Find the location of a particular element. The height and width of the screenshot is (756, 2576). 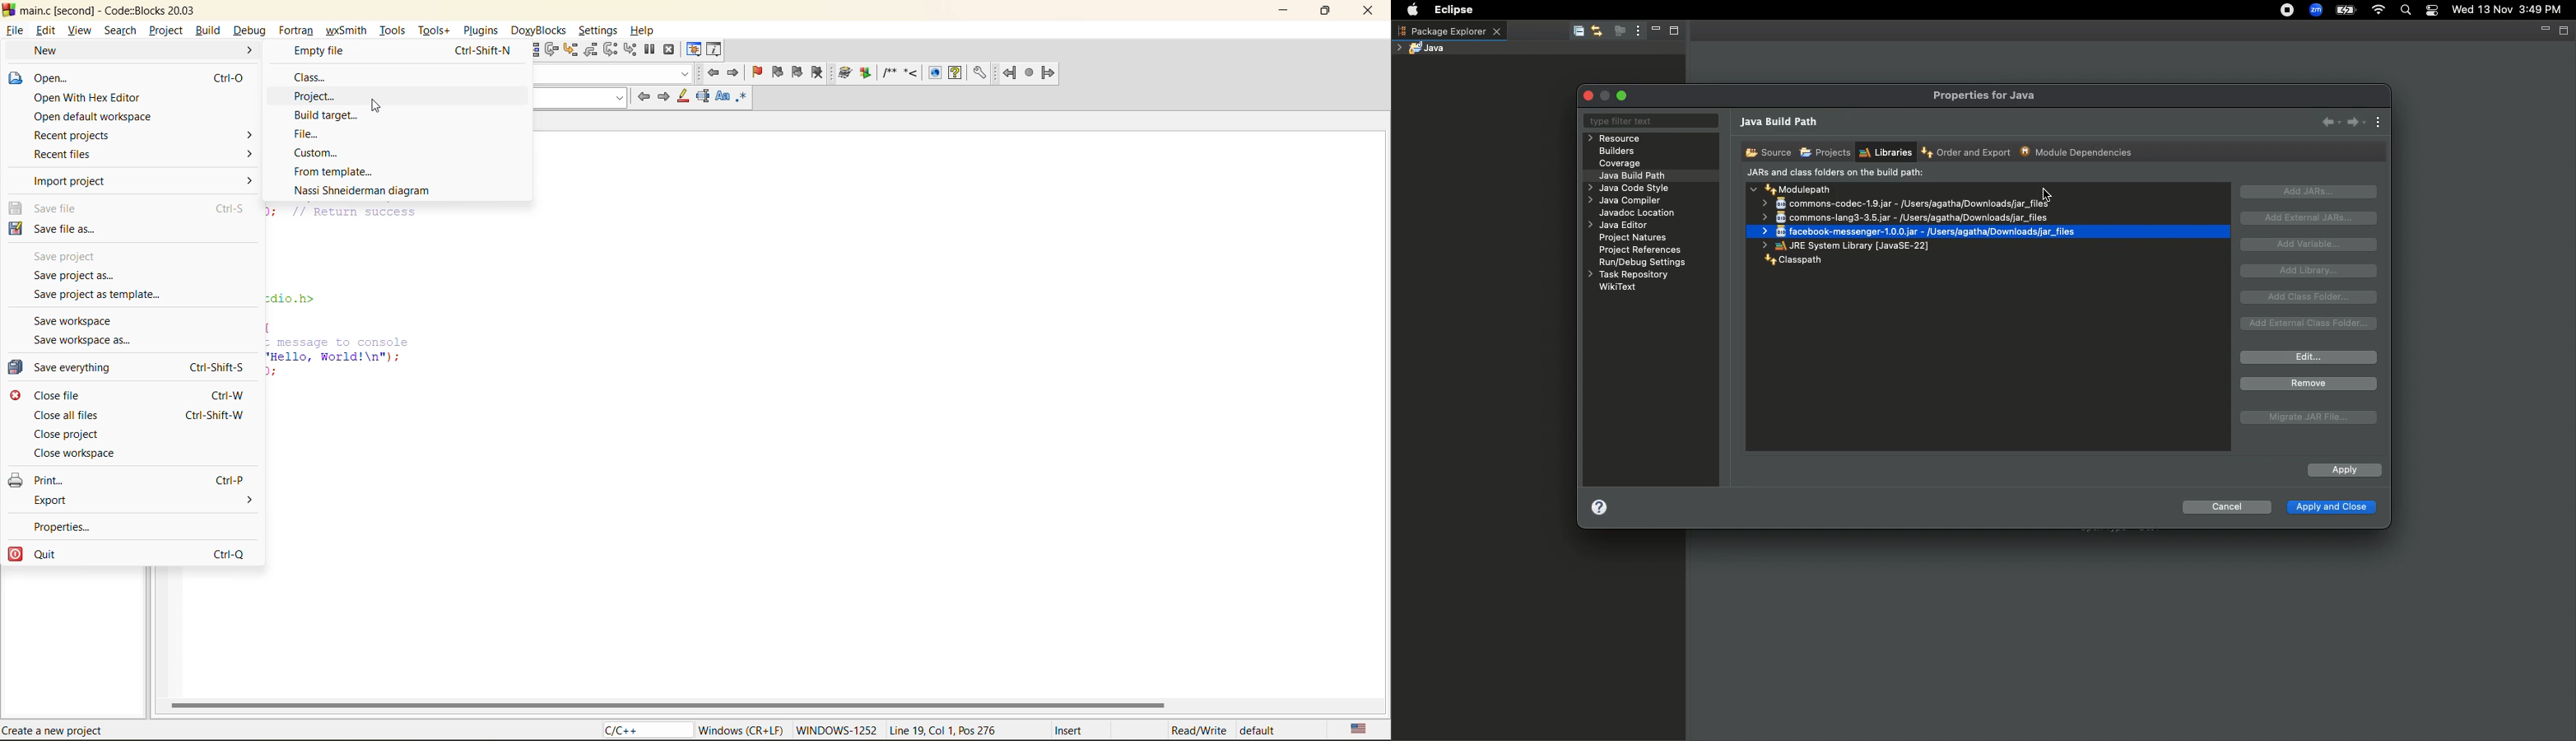

fortran reference is located at coordinates (1034, 74).